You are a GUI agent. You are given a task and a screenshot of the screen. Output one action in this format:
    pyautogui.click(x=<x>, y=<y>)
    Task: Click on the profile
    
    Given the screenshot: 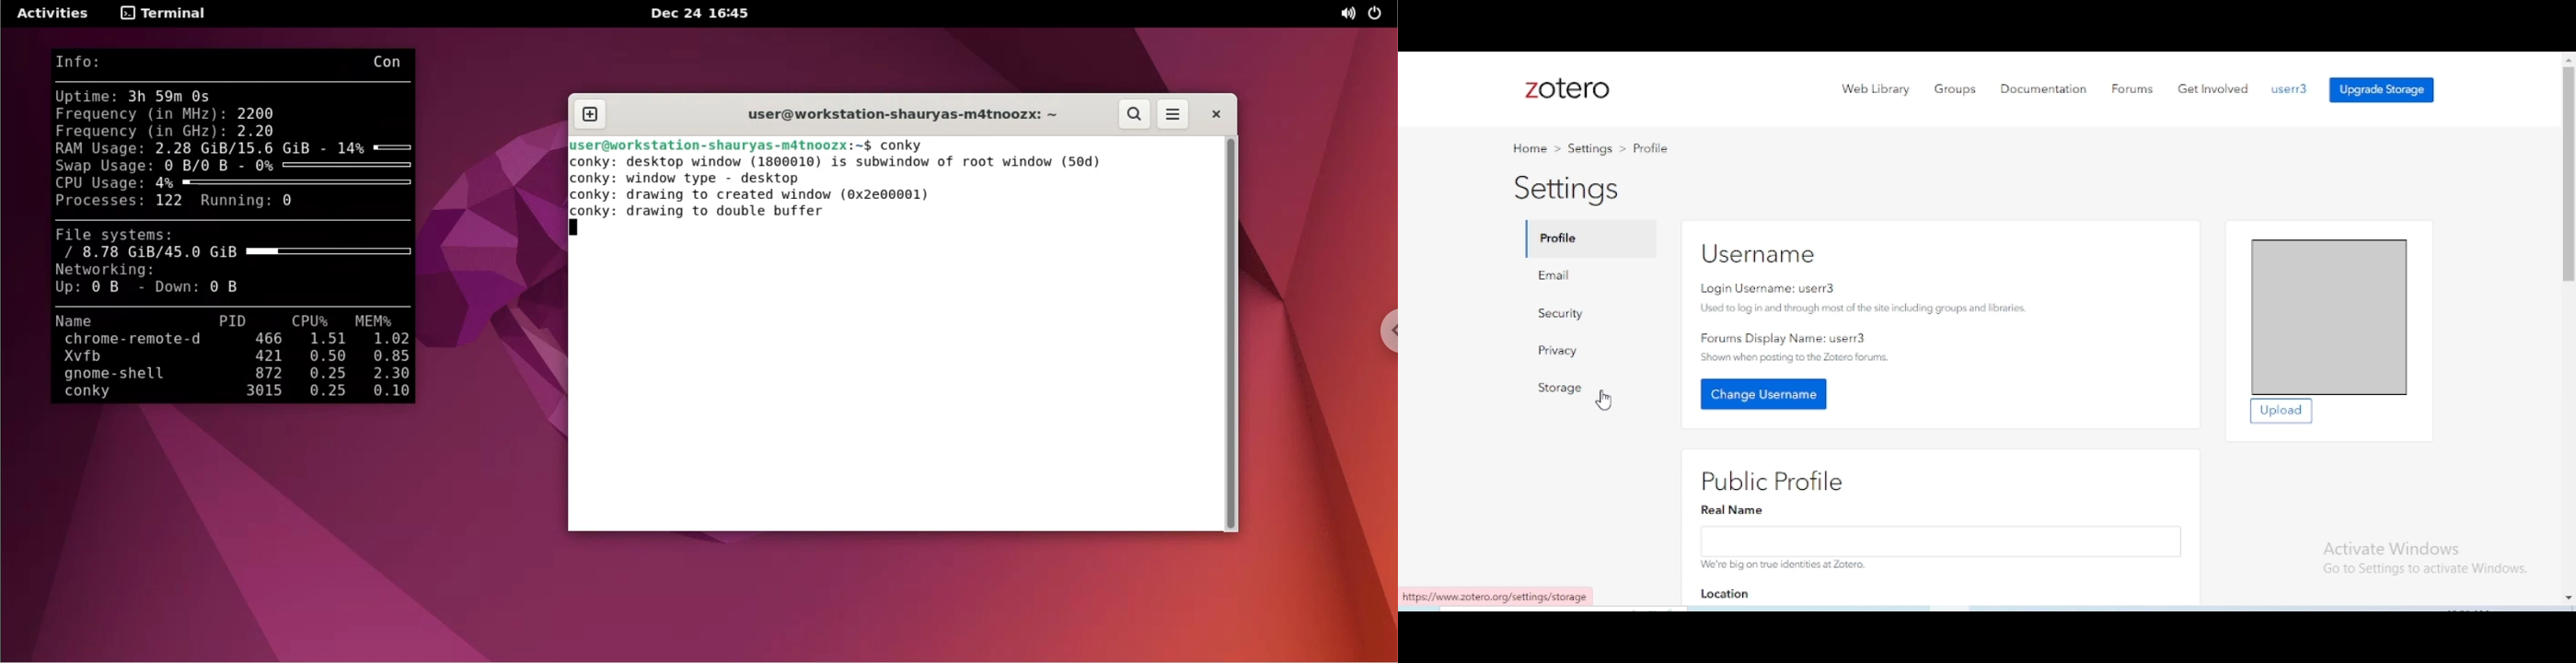 What is the action you would take?
    pyautogui.click(x=2290, y=89)
    